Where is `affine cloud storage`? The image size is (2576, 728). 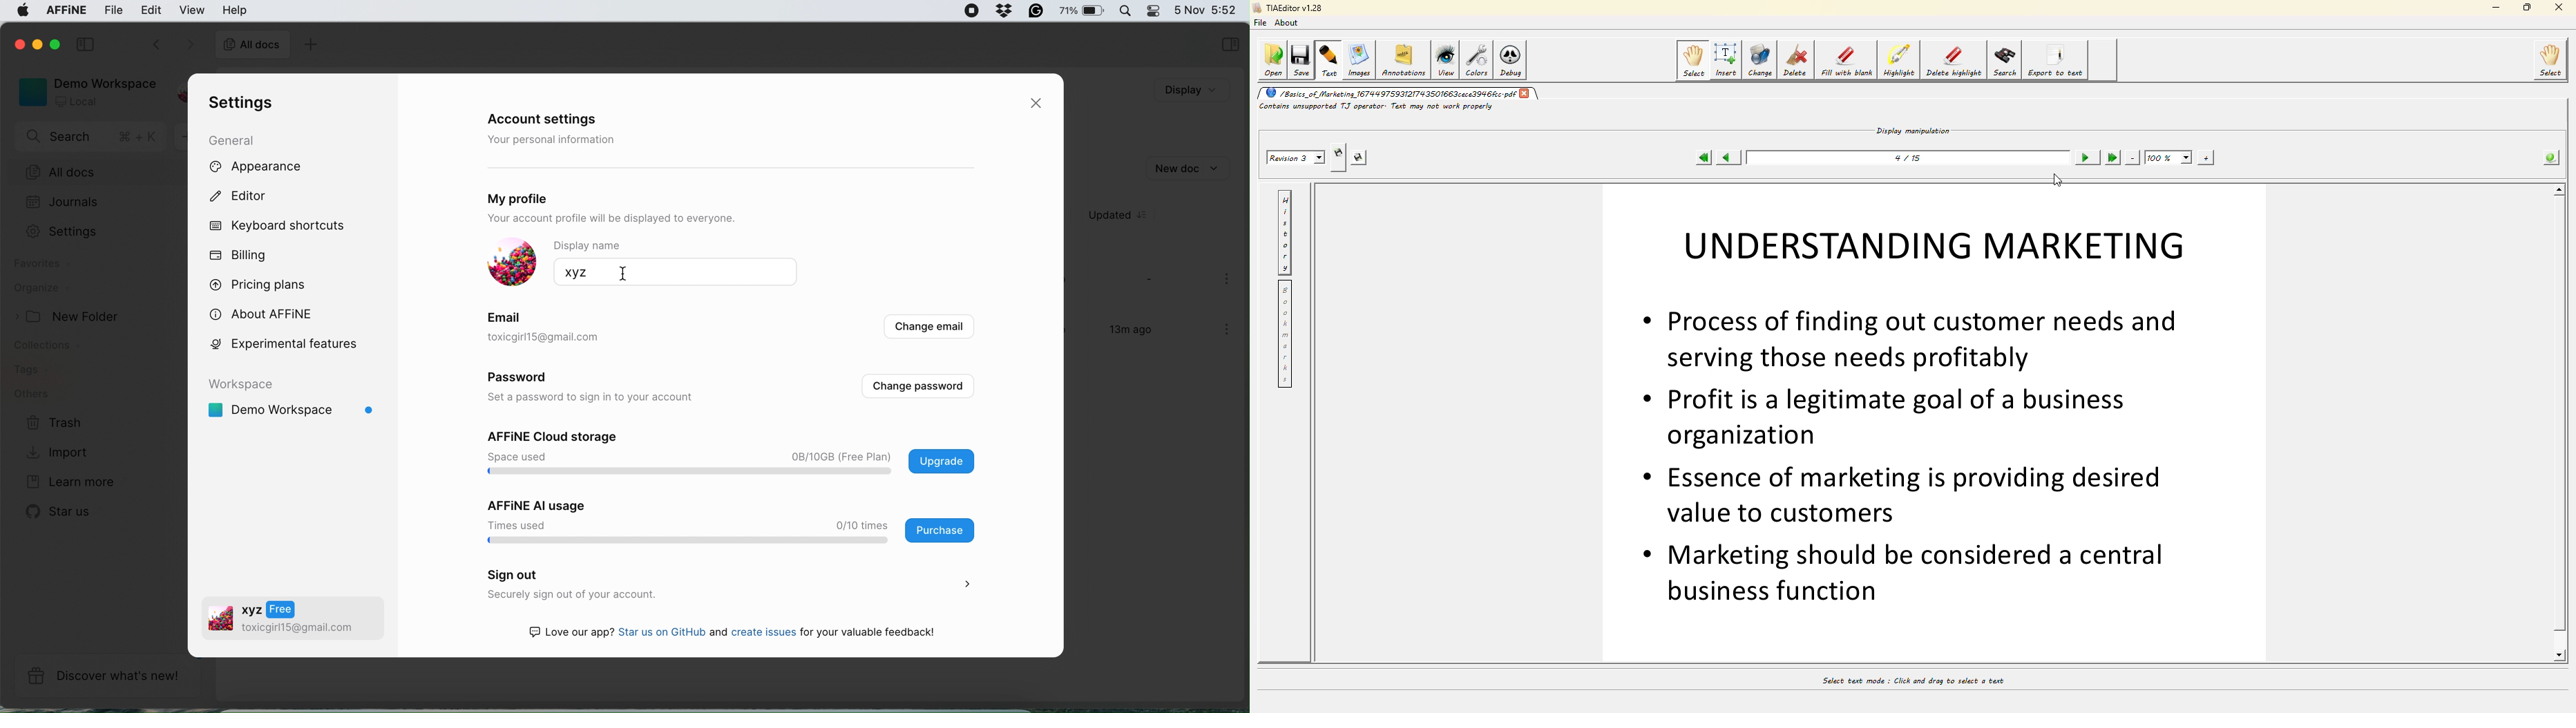 affine cloud storage is located at coordinates (735, 454).